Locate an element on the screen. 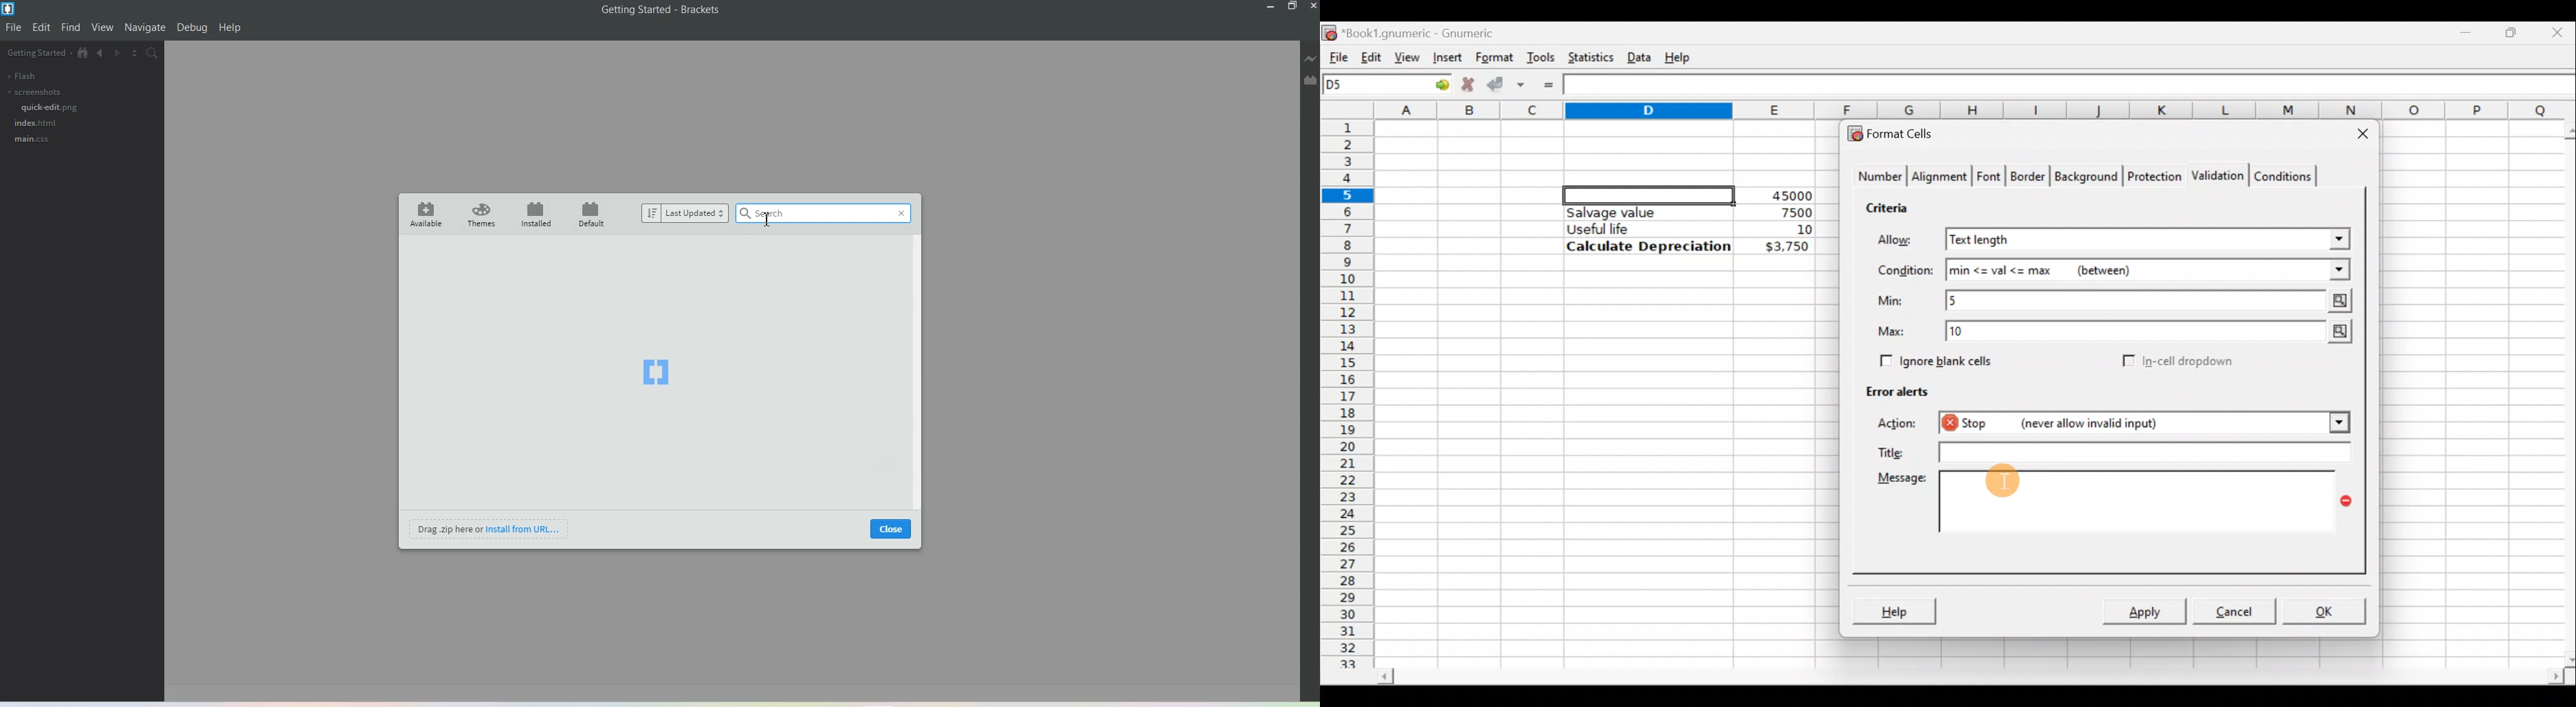 Image resolution: width=2576 pixels, height=728 pixels. Cursor on message is located at coordinates (2010, 492).